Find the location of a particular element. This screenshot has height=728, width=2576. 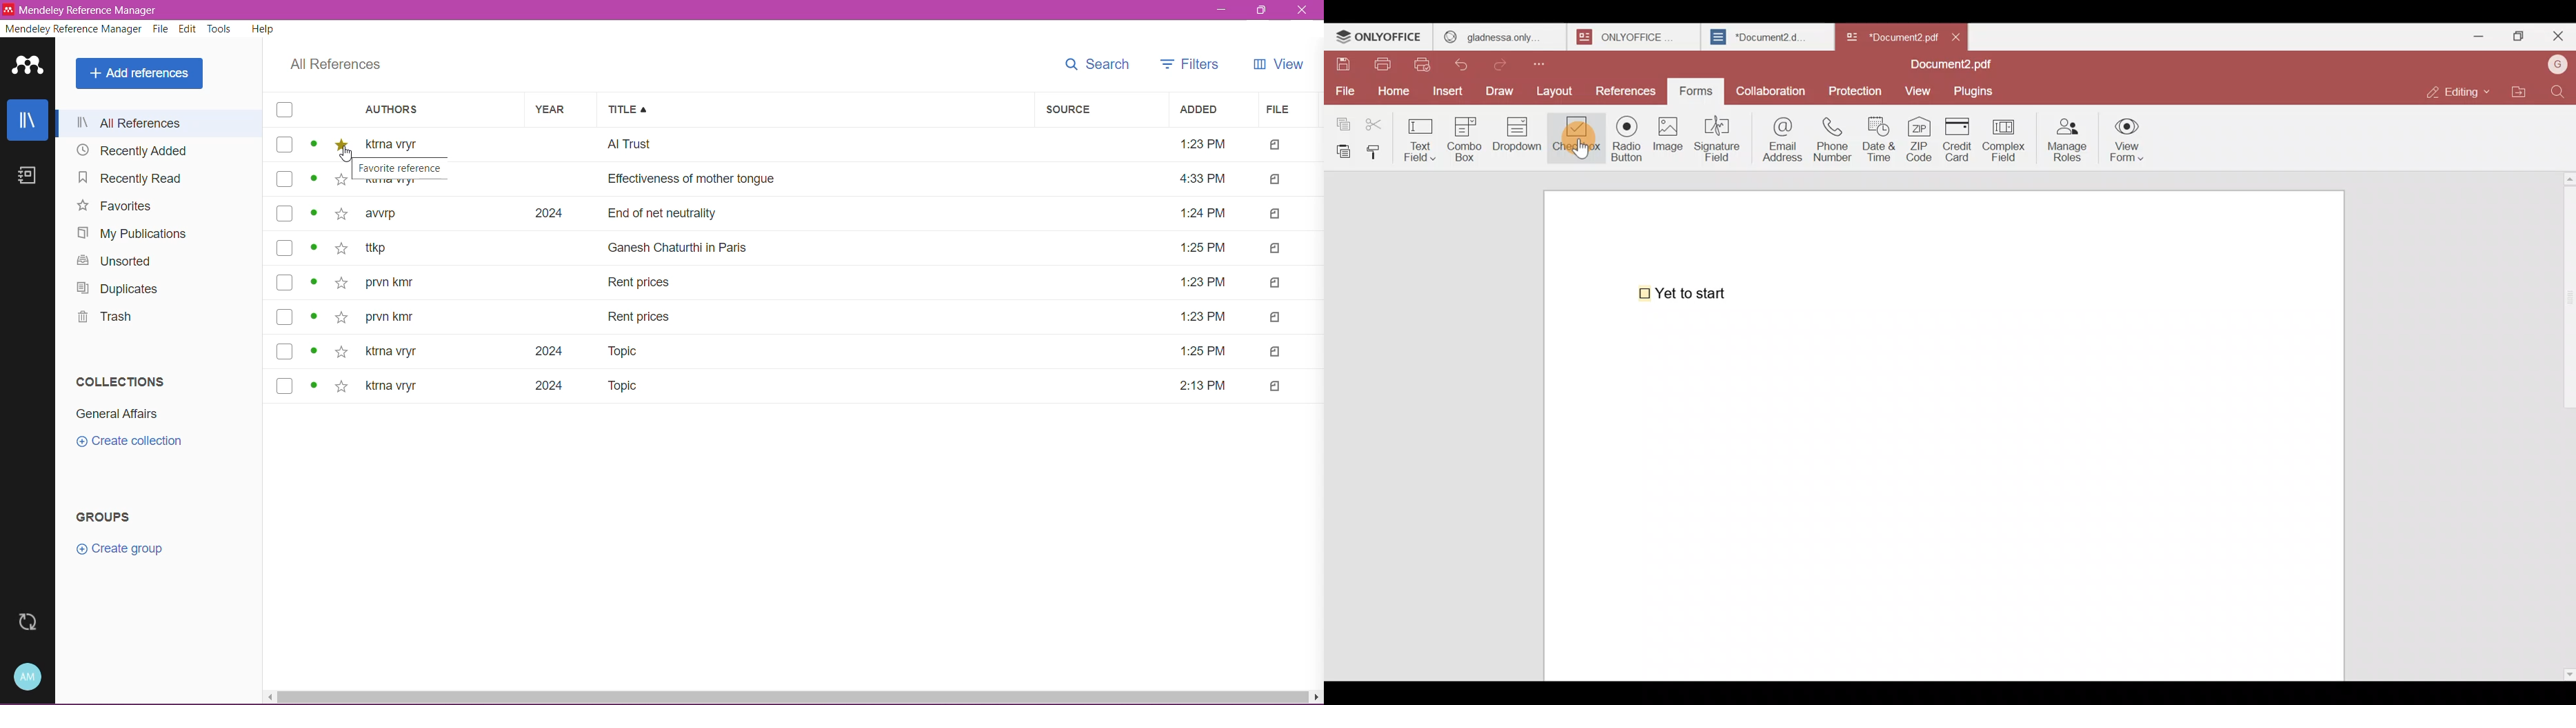

Last Sync is located at coordinates (28, 622).